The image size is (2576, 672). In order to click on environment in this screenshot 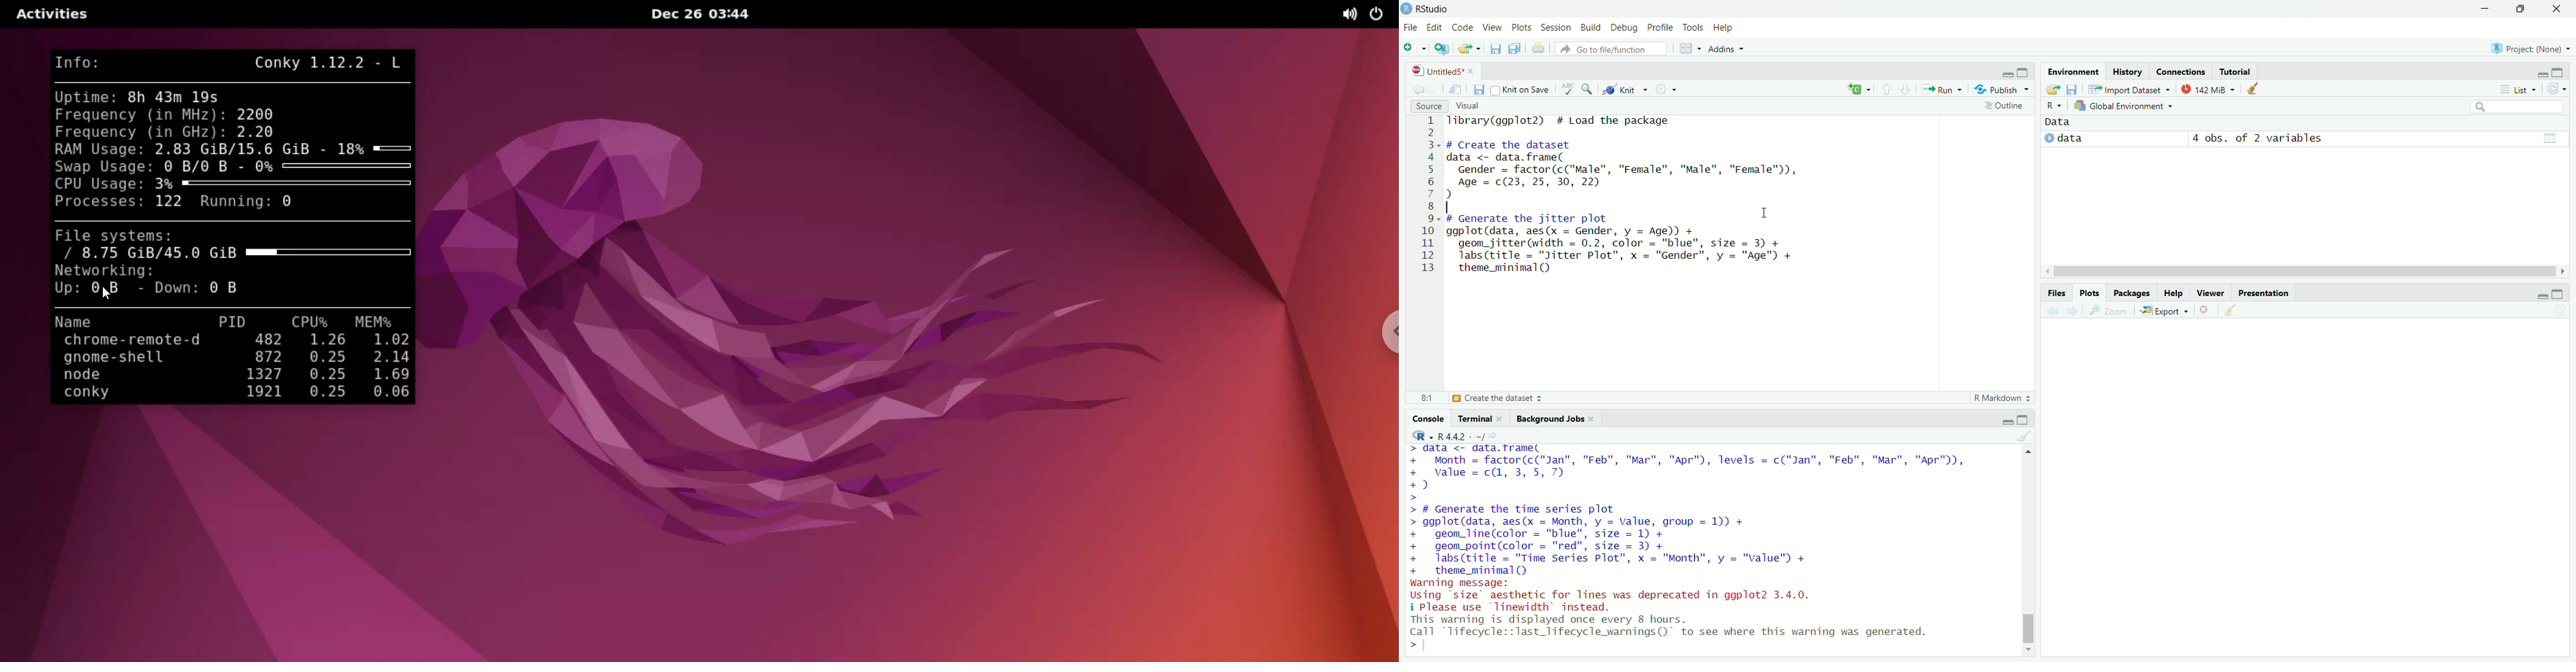, I will do `click(2074, 71)`.